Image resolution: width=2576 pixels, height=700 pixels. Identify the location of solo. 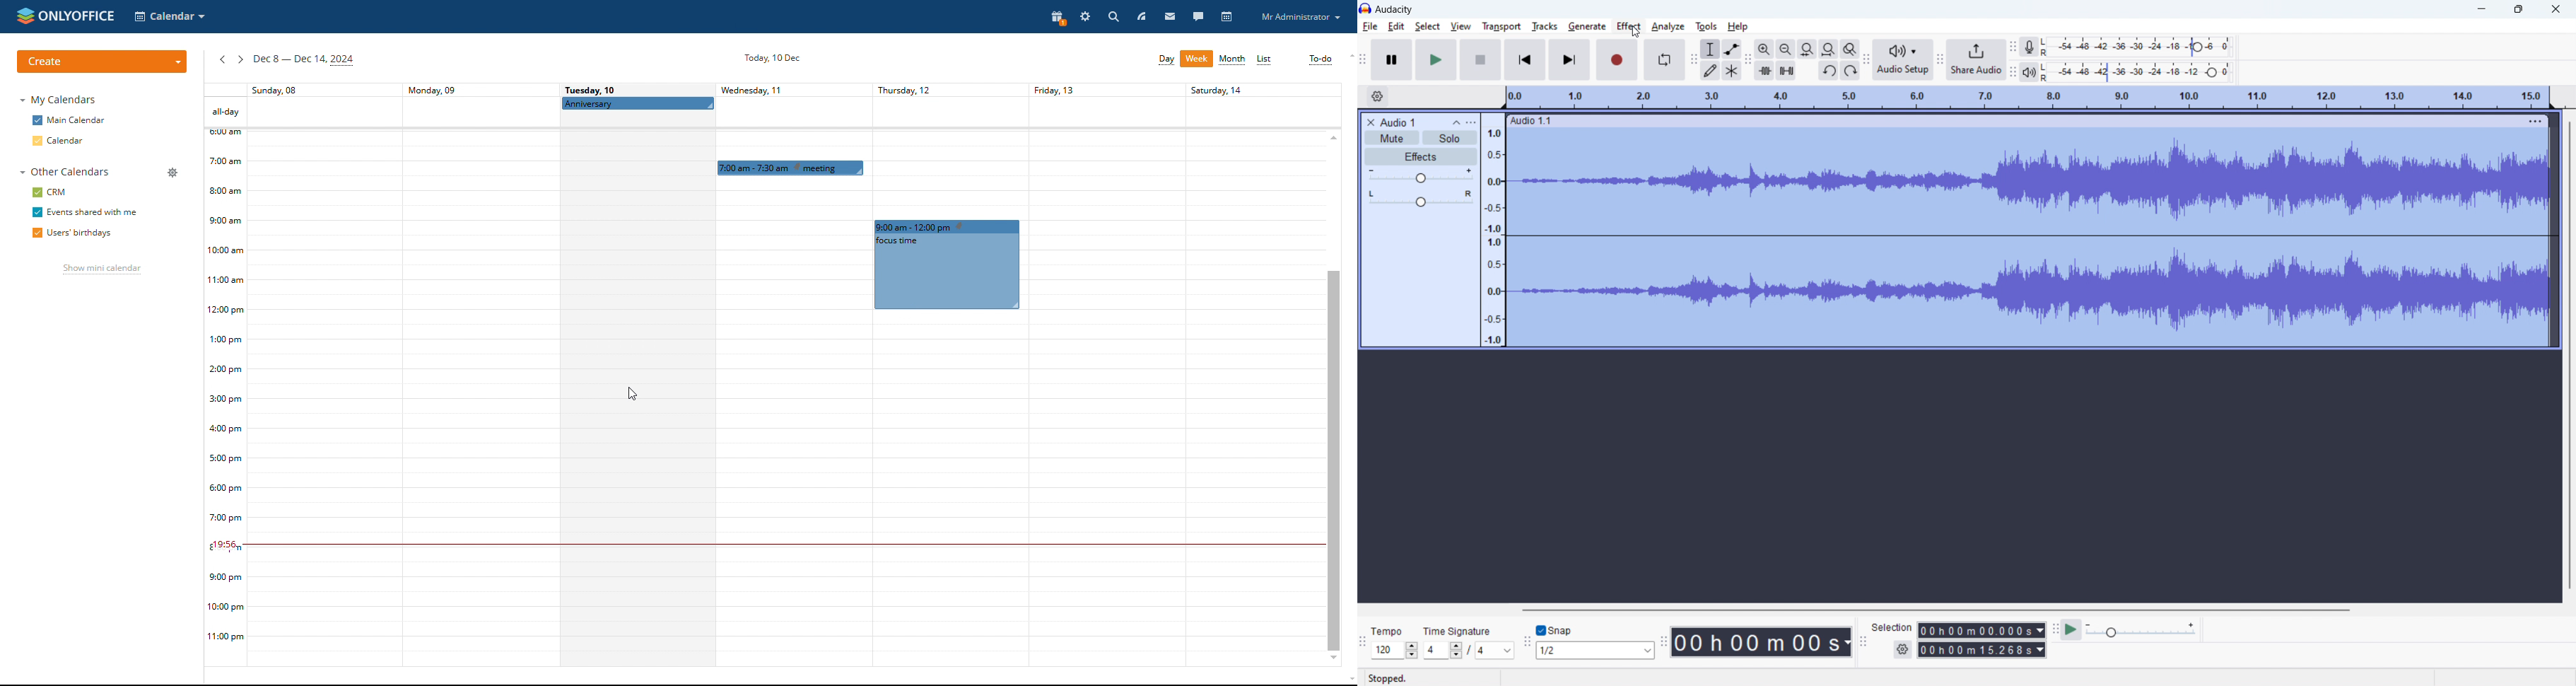
(1450, 137).